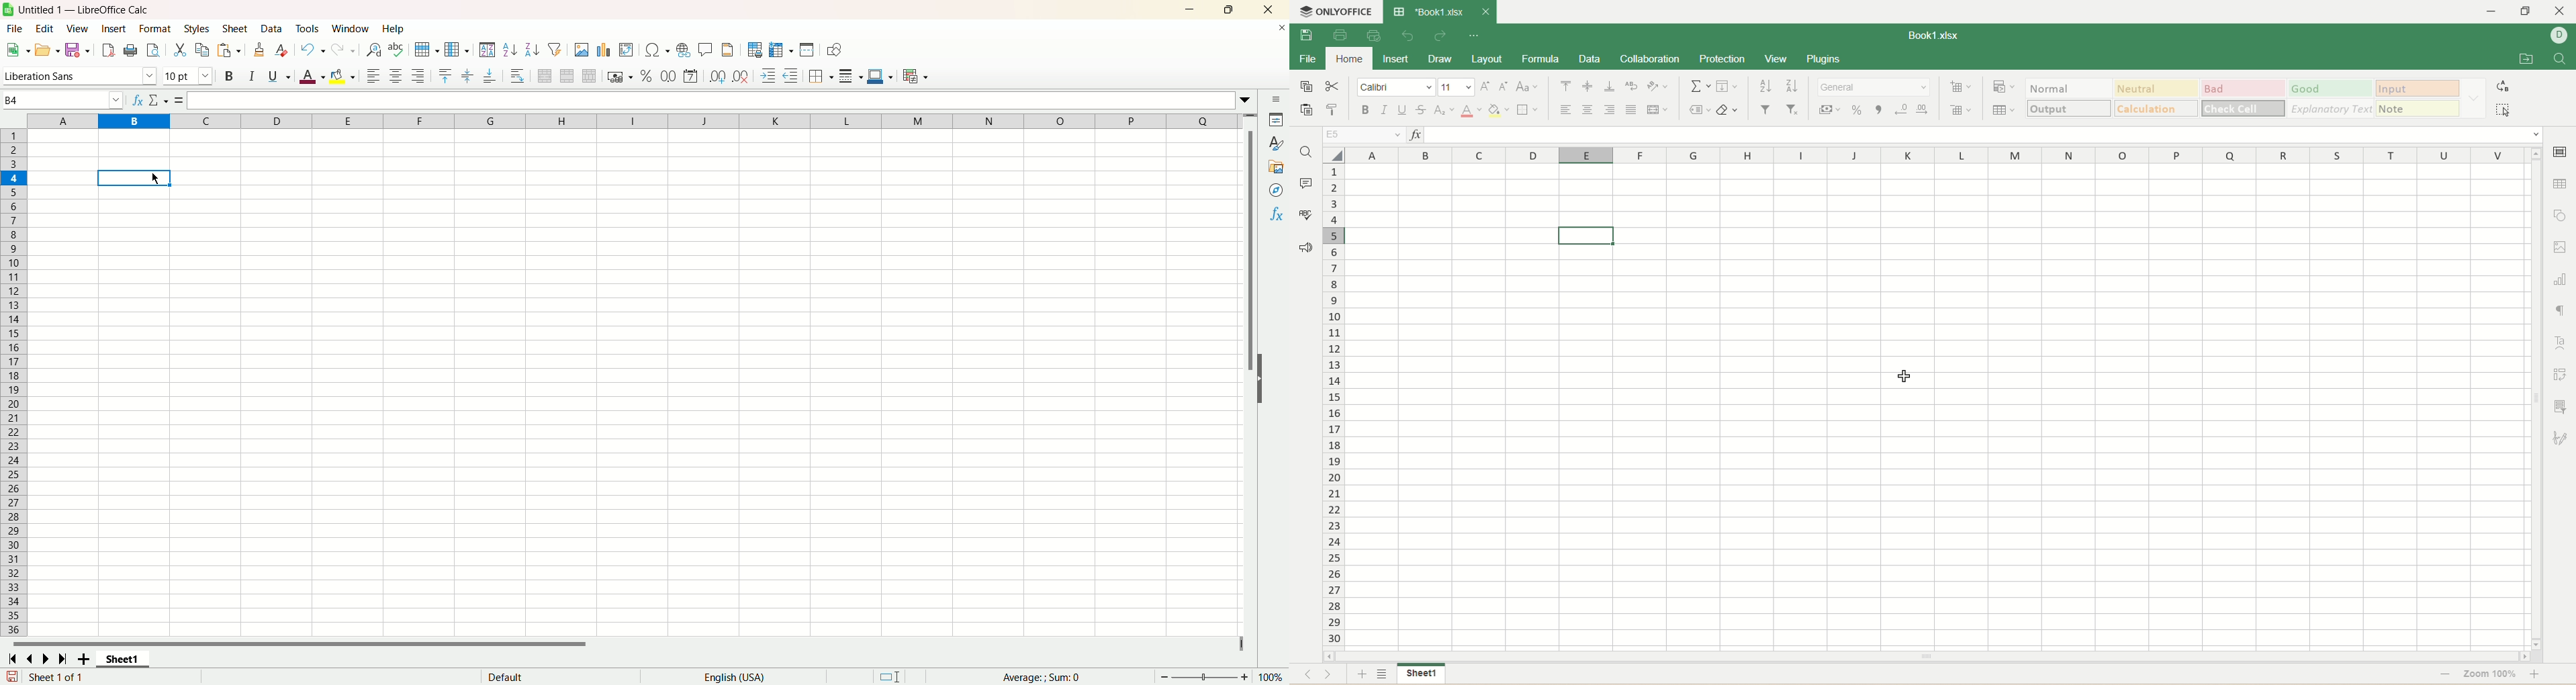 Image resolution: width=2576 pixels, height=700 pixels. What do you see at coordinates (1397, 58) in the screenshot?
I see `insert` at bounding box center [1397, 58].